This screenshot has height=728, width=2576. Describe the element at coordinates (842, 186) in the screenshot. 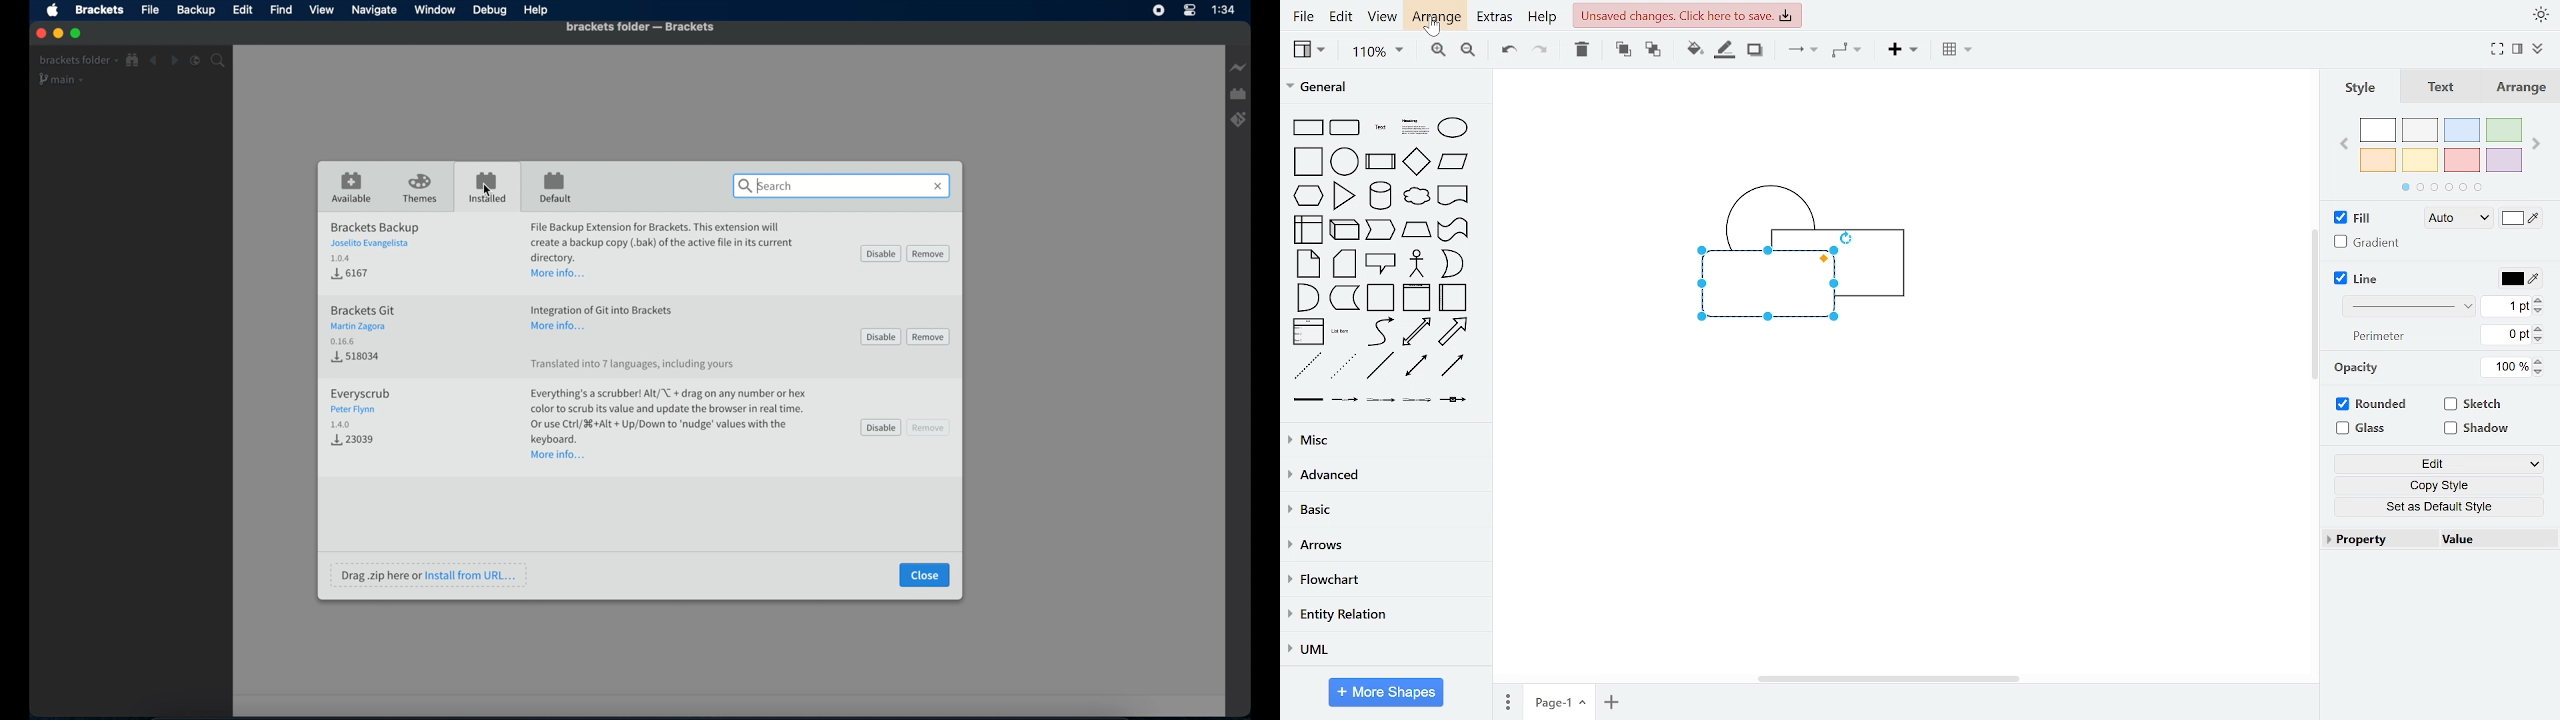

I see `search bar activated` at that location.